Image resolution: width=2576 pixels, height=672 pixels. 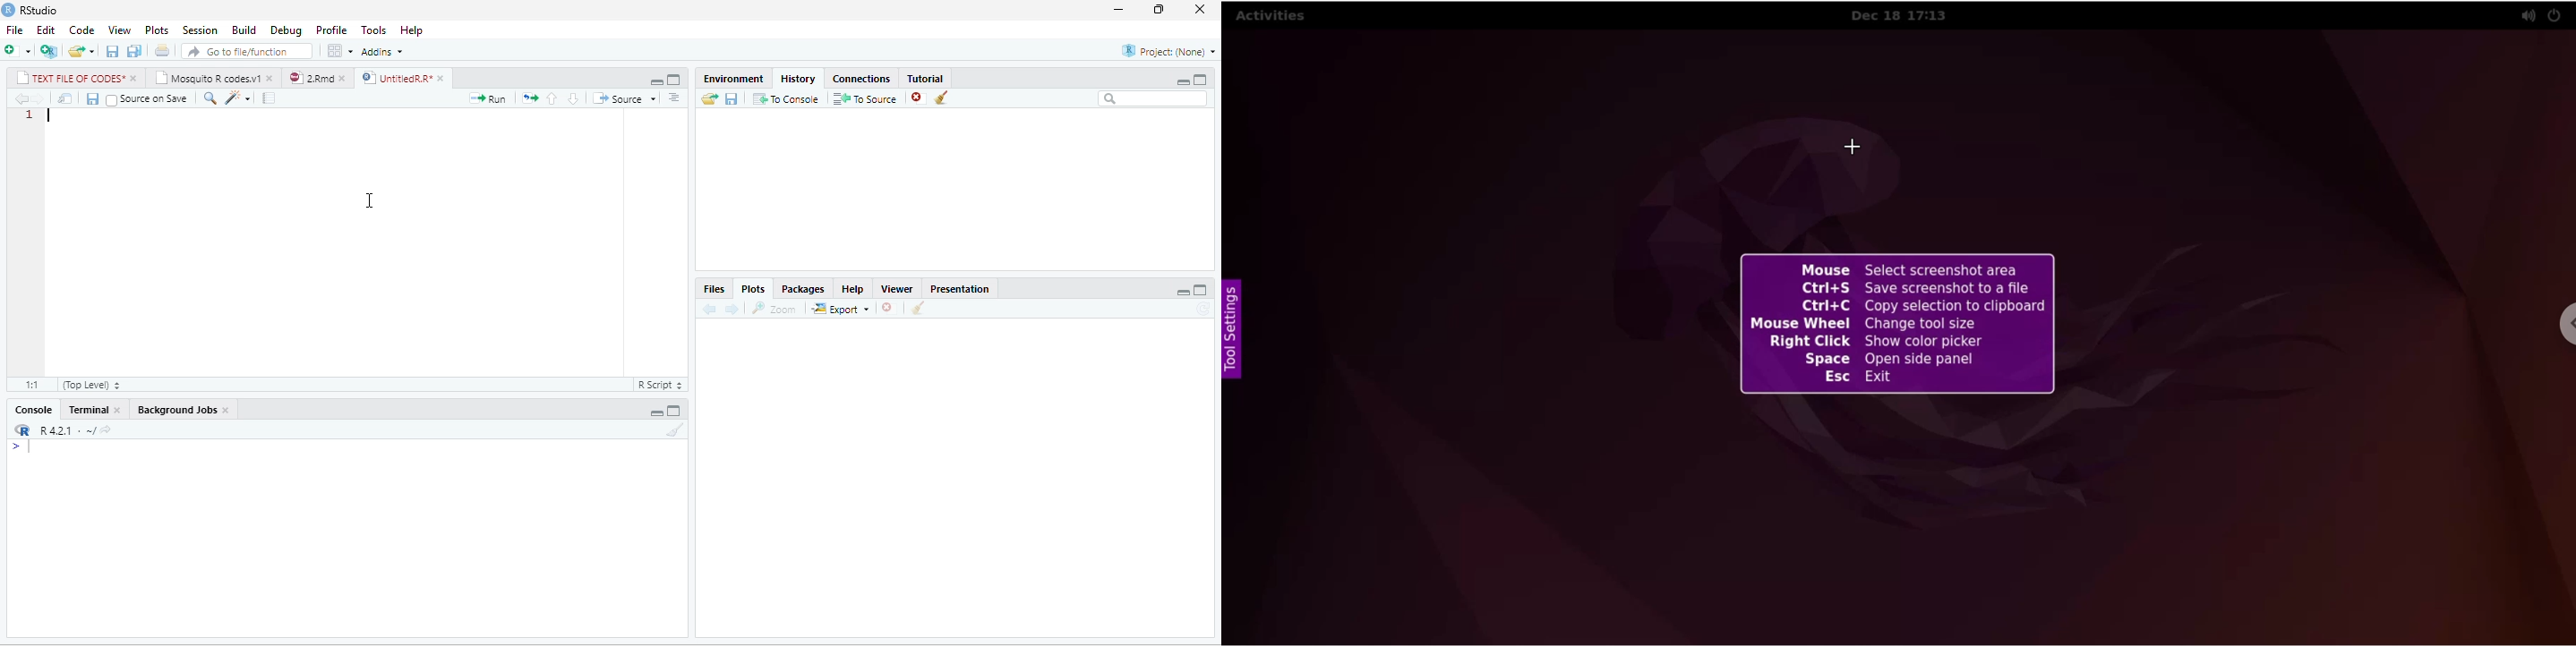 I want to click on 1:1, so click(x=31, y=385).